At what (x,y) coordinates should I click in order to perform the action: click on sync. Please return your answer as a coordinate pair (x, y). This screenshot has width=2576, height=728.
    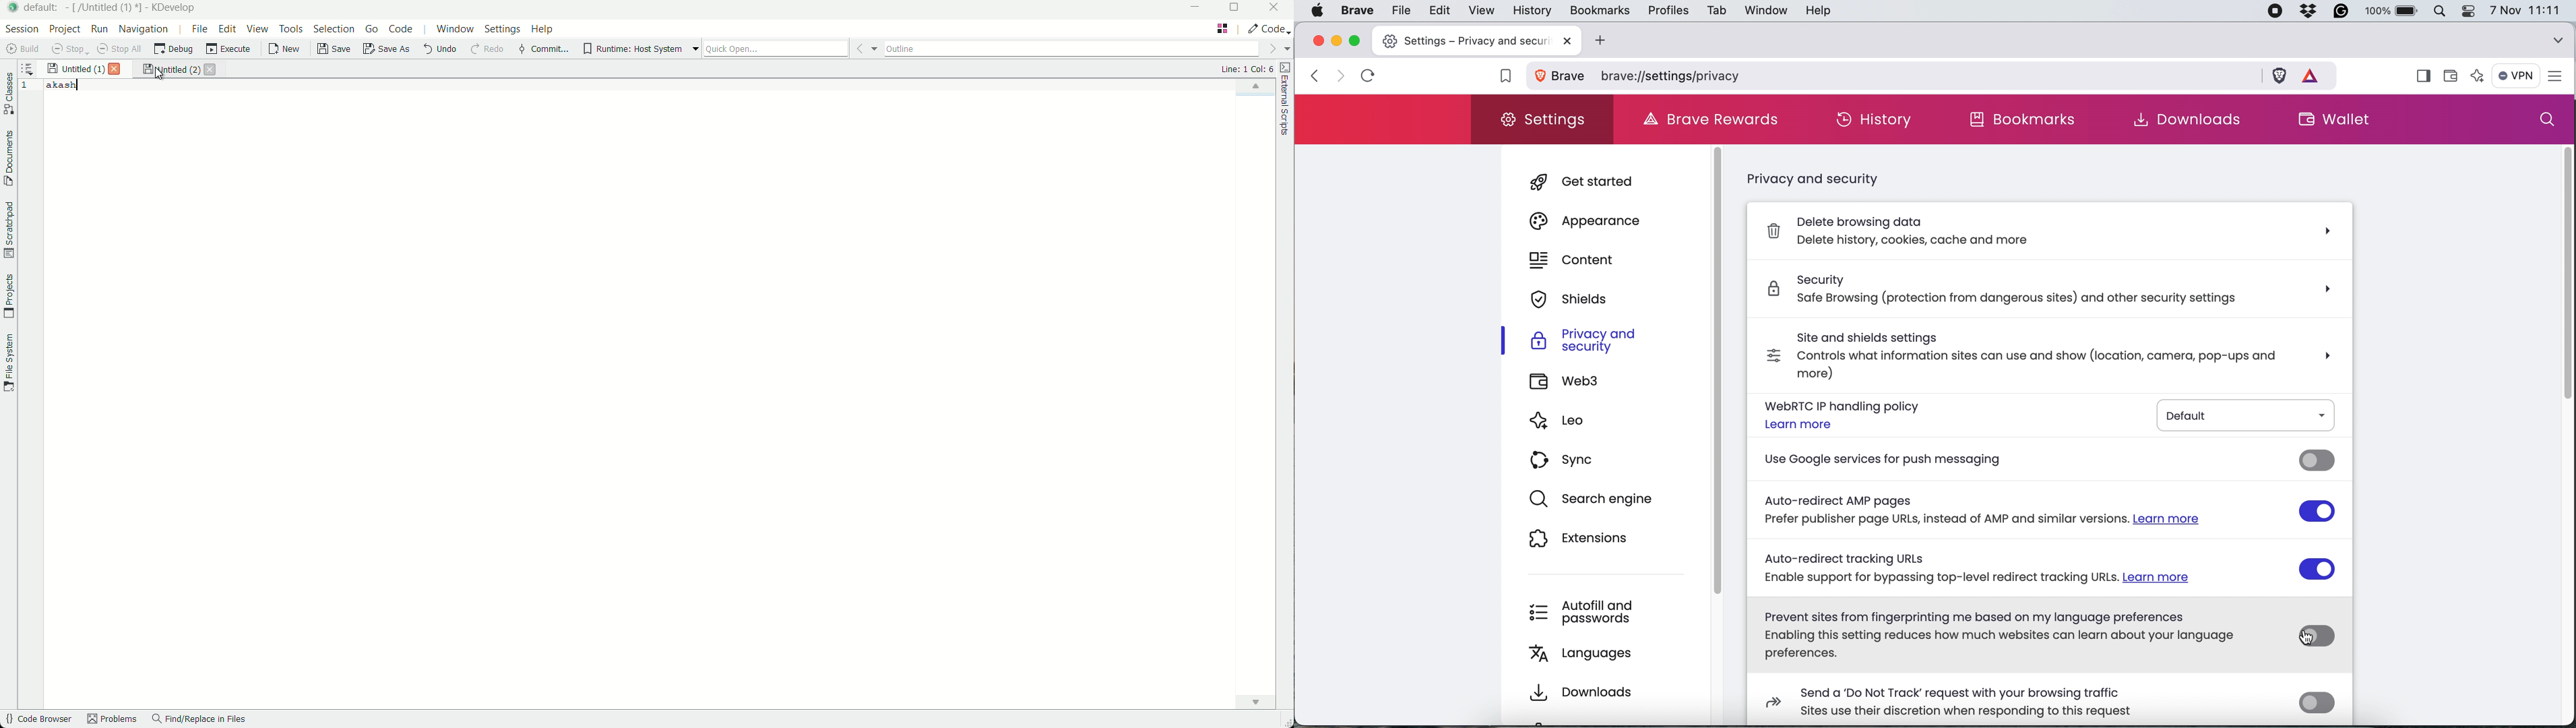
    Looking at the image, I should click on (1567, 460).